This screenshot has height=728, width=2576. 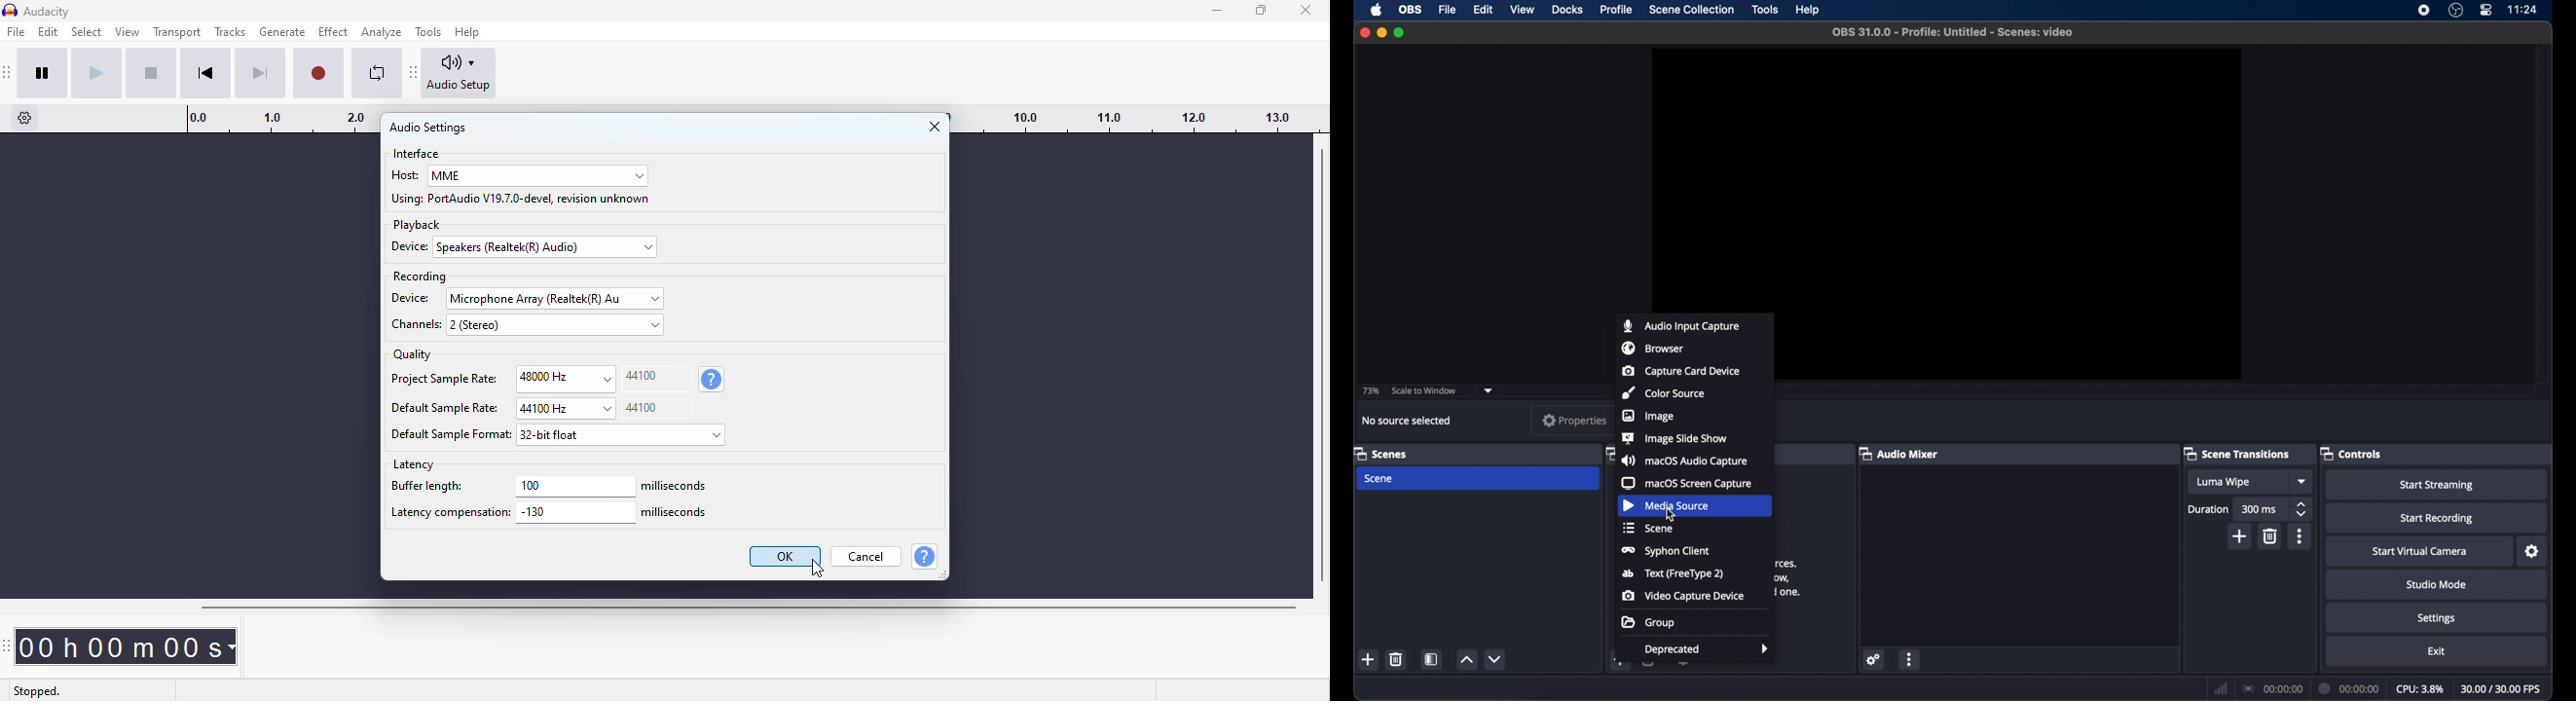 I want to click on scene, so click(x=1380, y=479).